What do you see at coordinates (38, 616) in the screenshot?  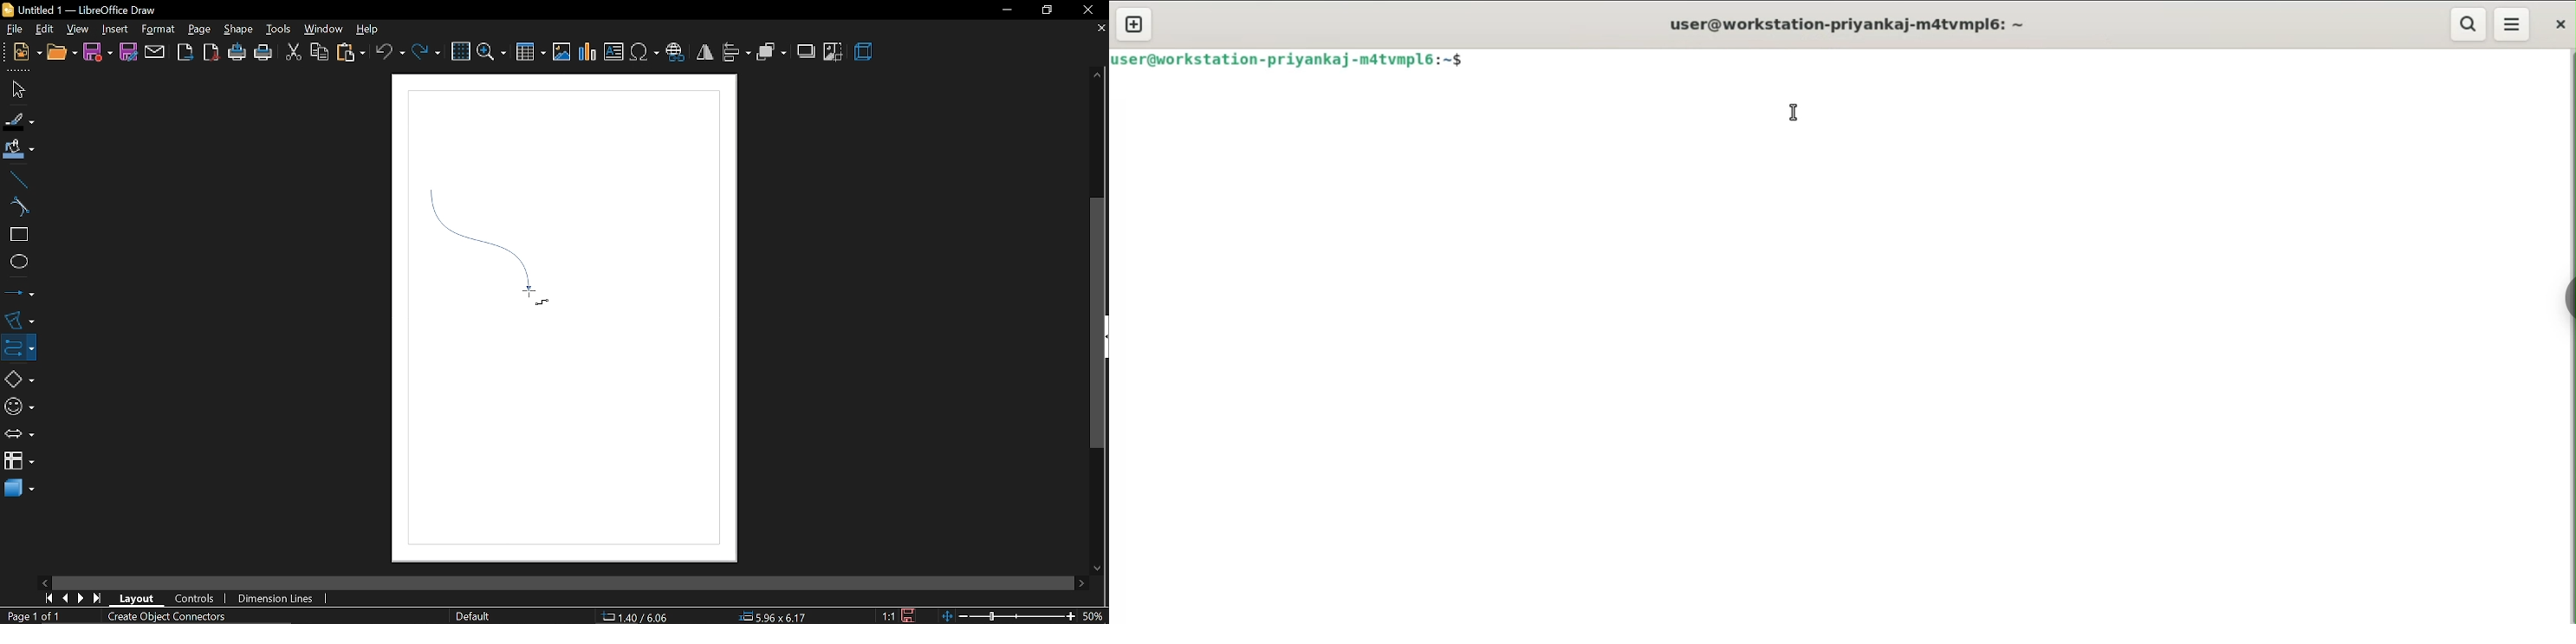 I see `Page 1 of 1` at bounding box center [38, 616].